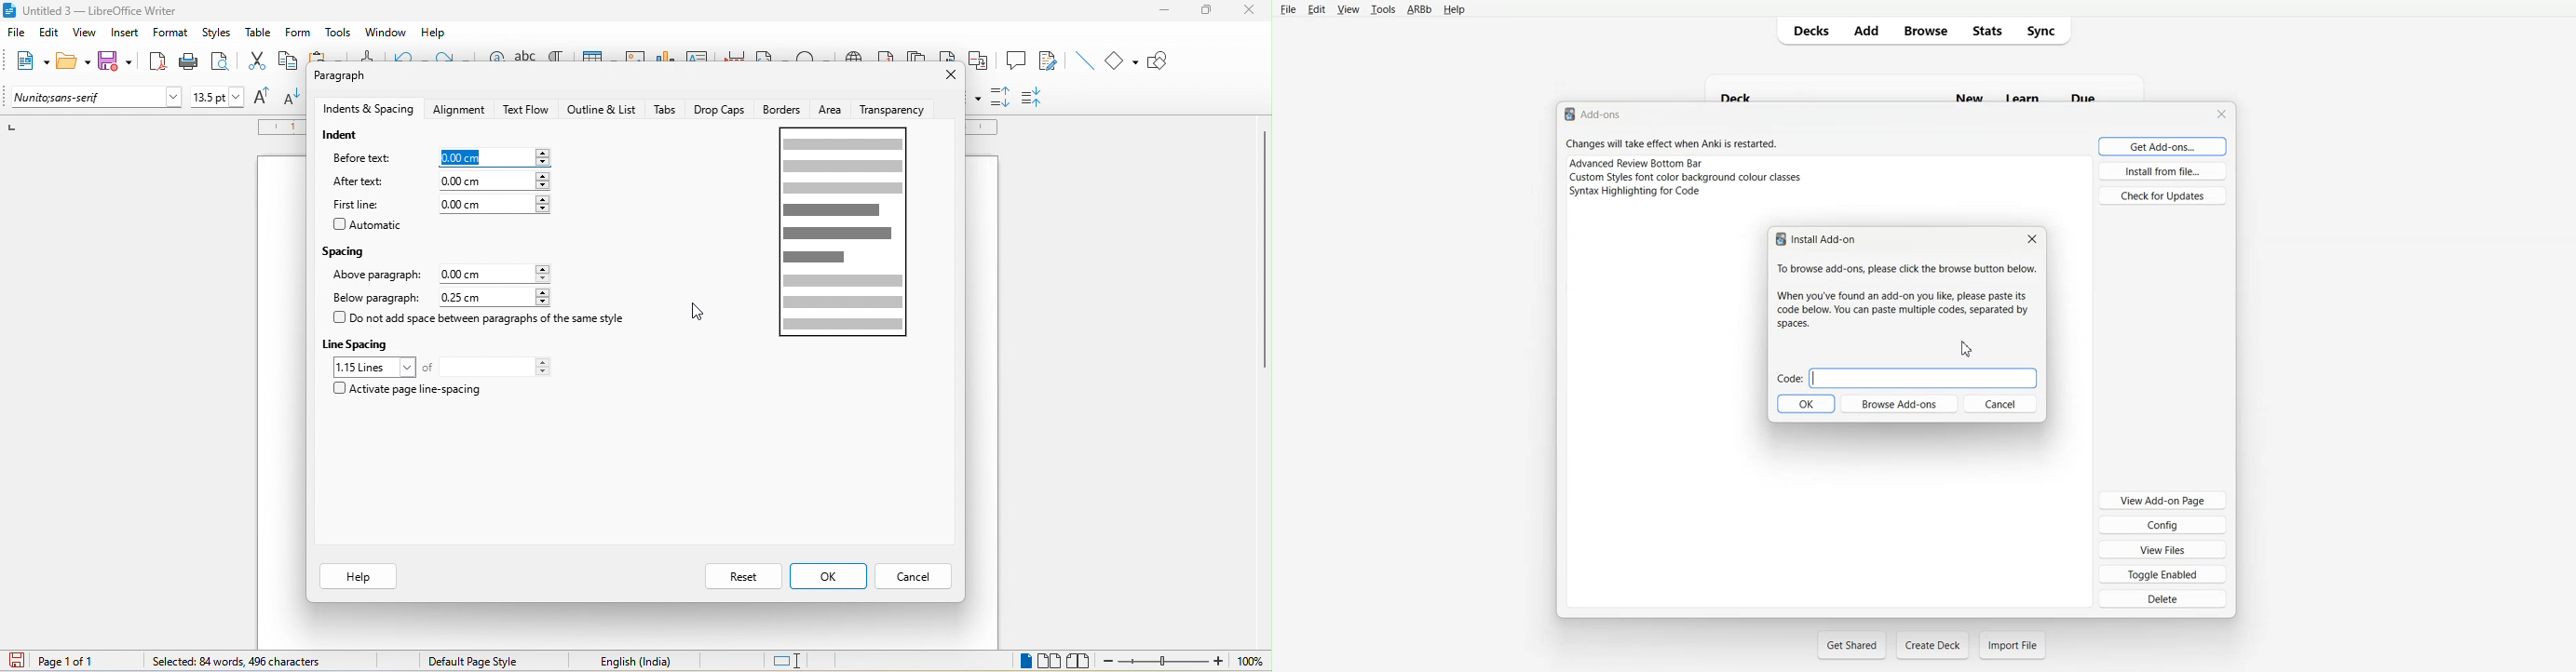 This screenshot has height=672, width=2576. What do you see at coordinates (1900, 403) in the screenshot?
I see `Browse Add-ons` at bounding box center [1900, 403].